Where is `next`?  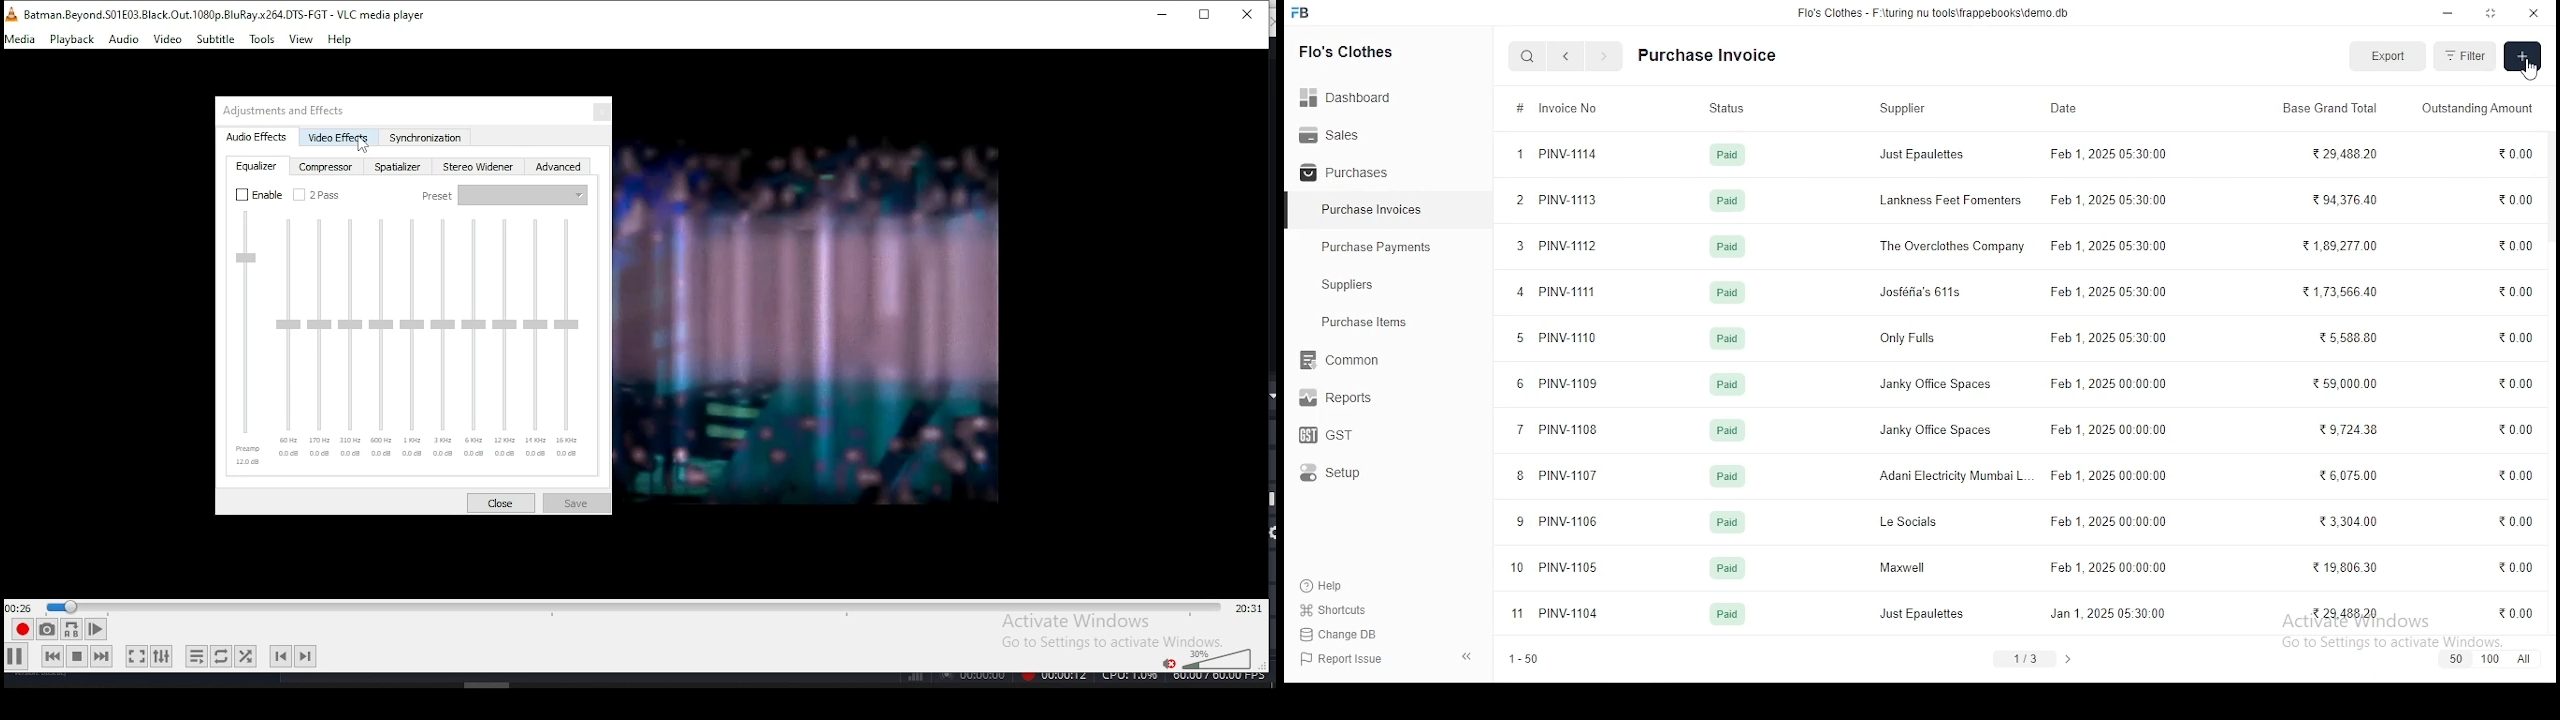 next is located at coordinates (2069, 657).